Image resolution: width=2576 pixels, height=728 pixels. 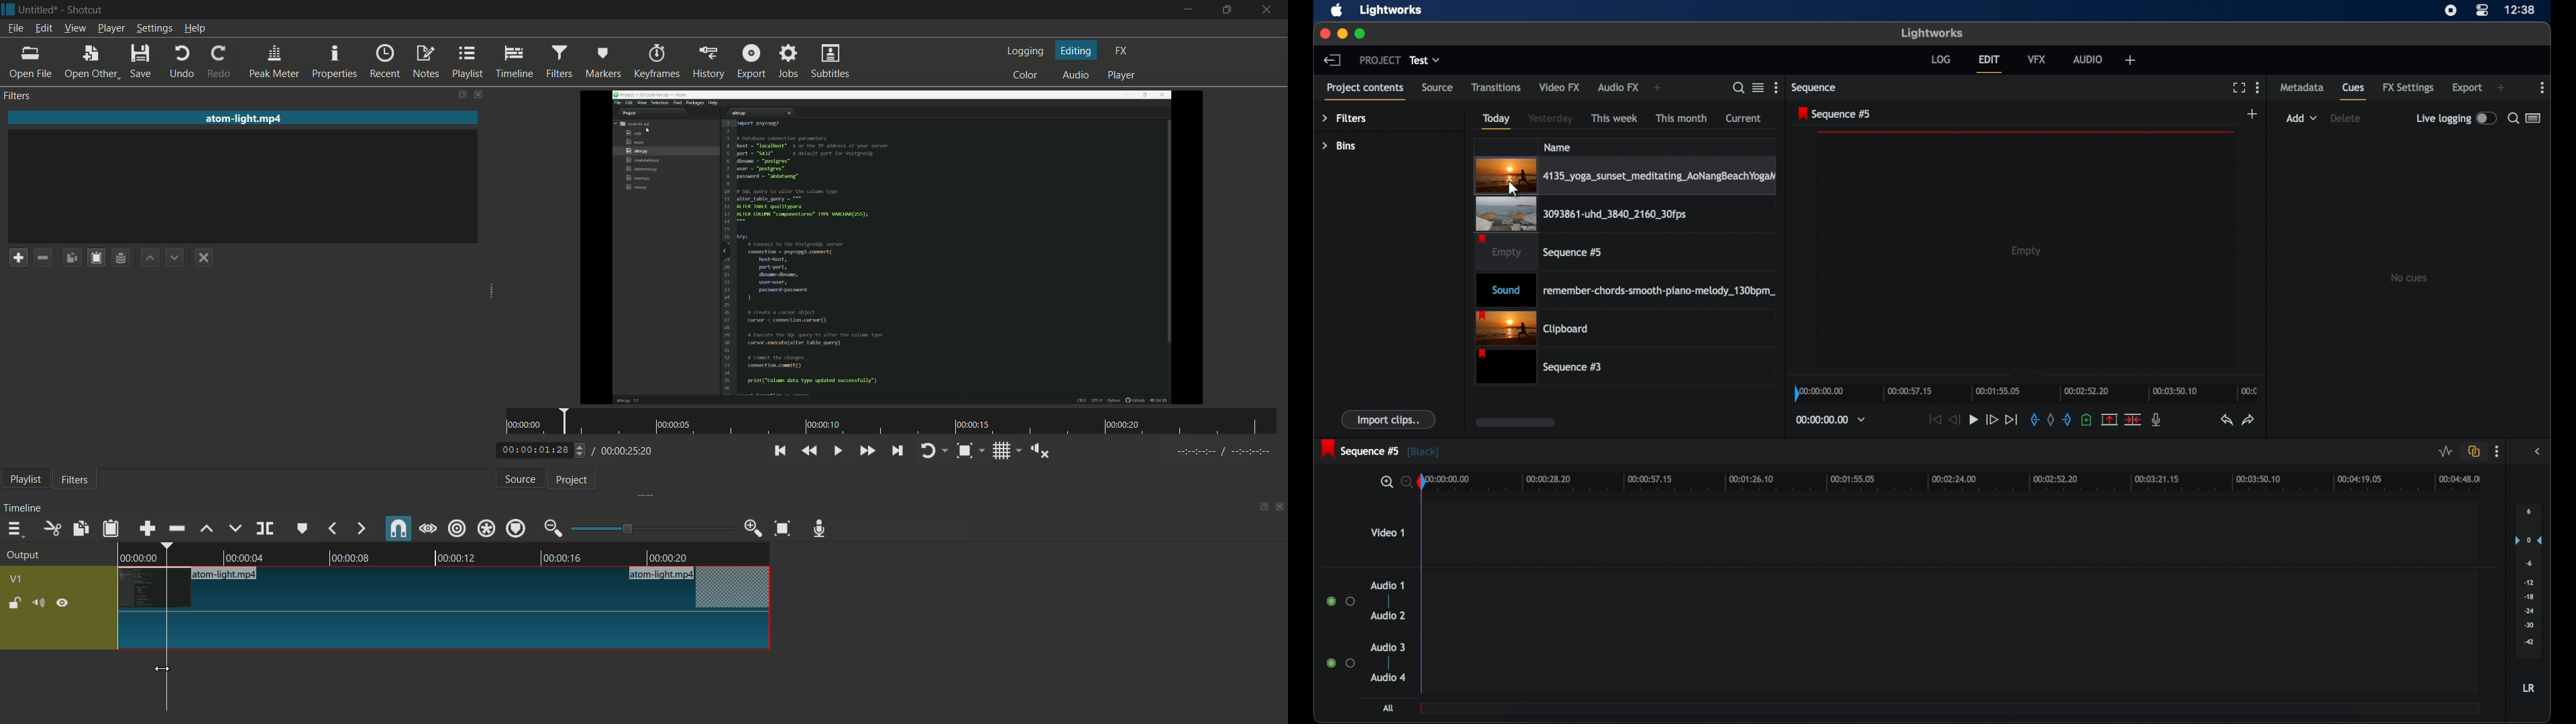 What do you see at coordinates (1026, 74) in the screenshot?
I see `color` at bounding box center [1026, 74].